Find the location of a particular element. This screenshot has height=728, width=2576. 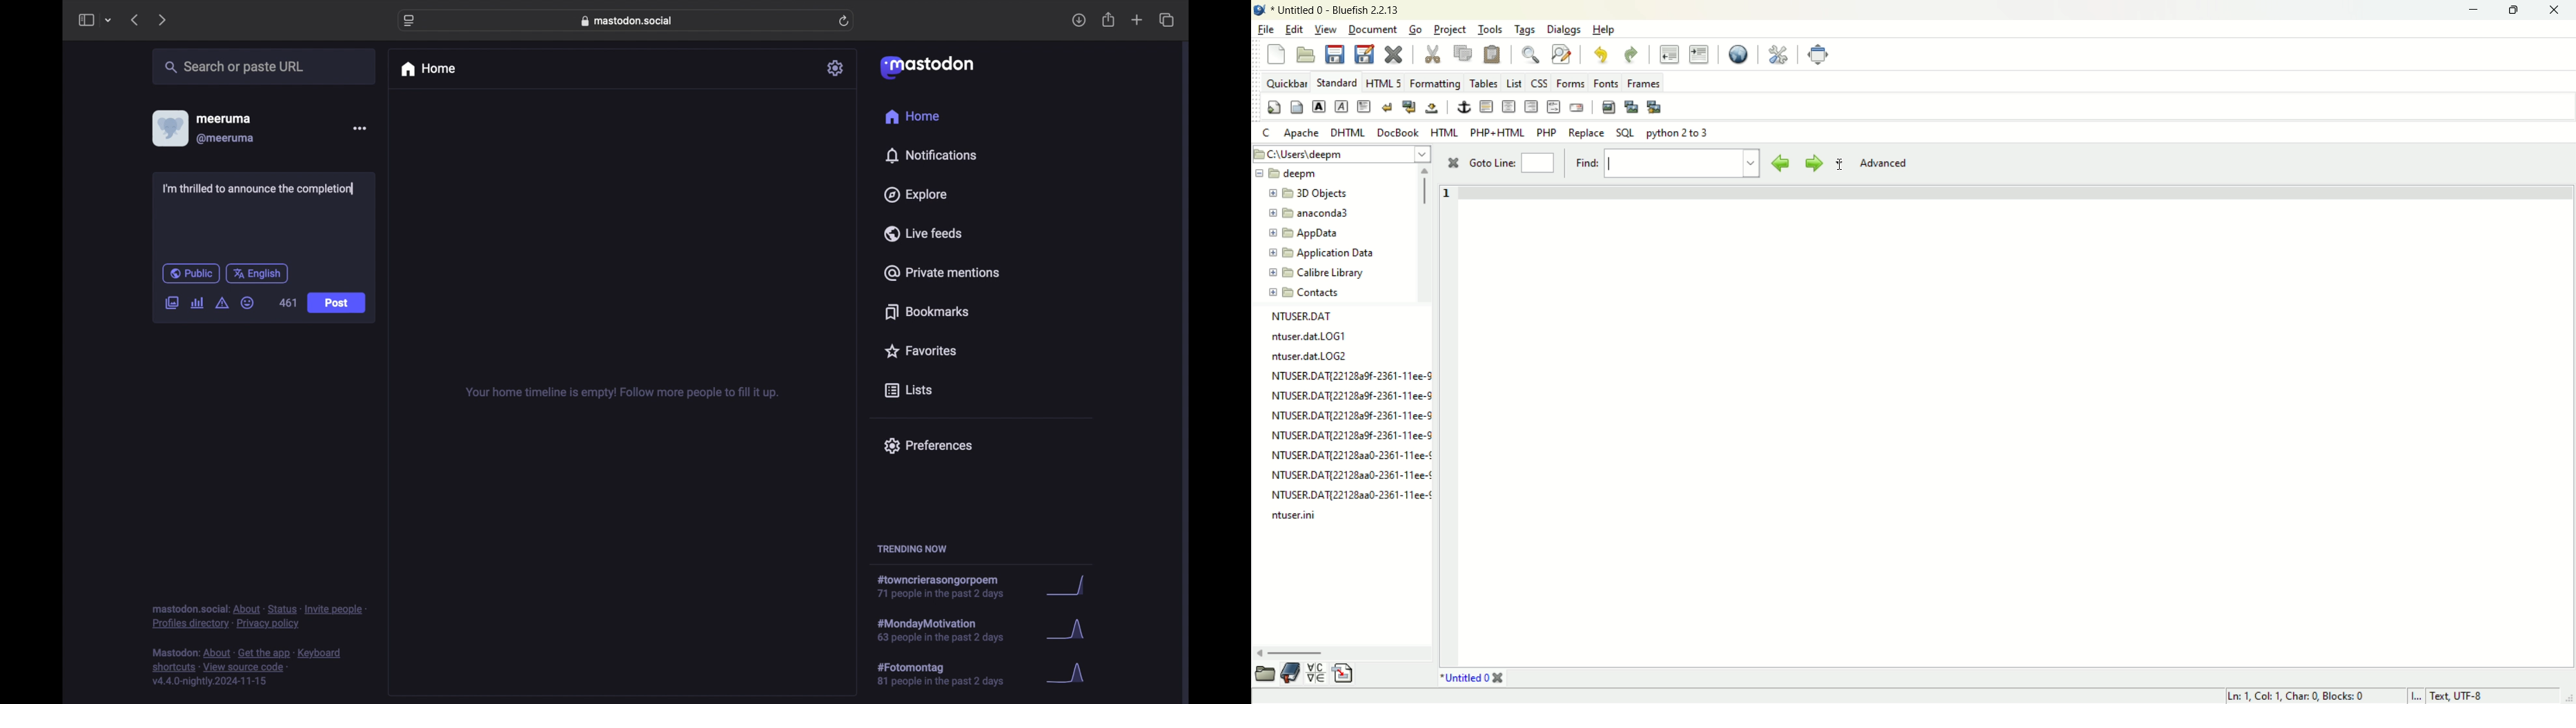

workspace is located at coordinates (2014, 424).